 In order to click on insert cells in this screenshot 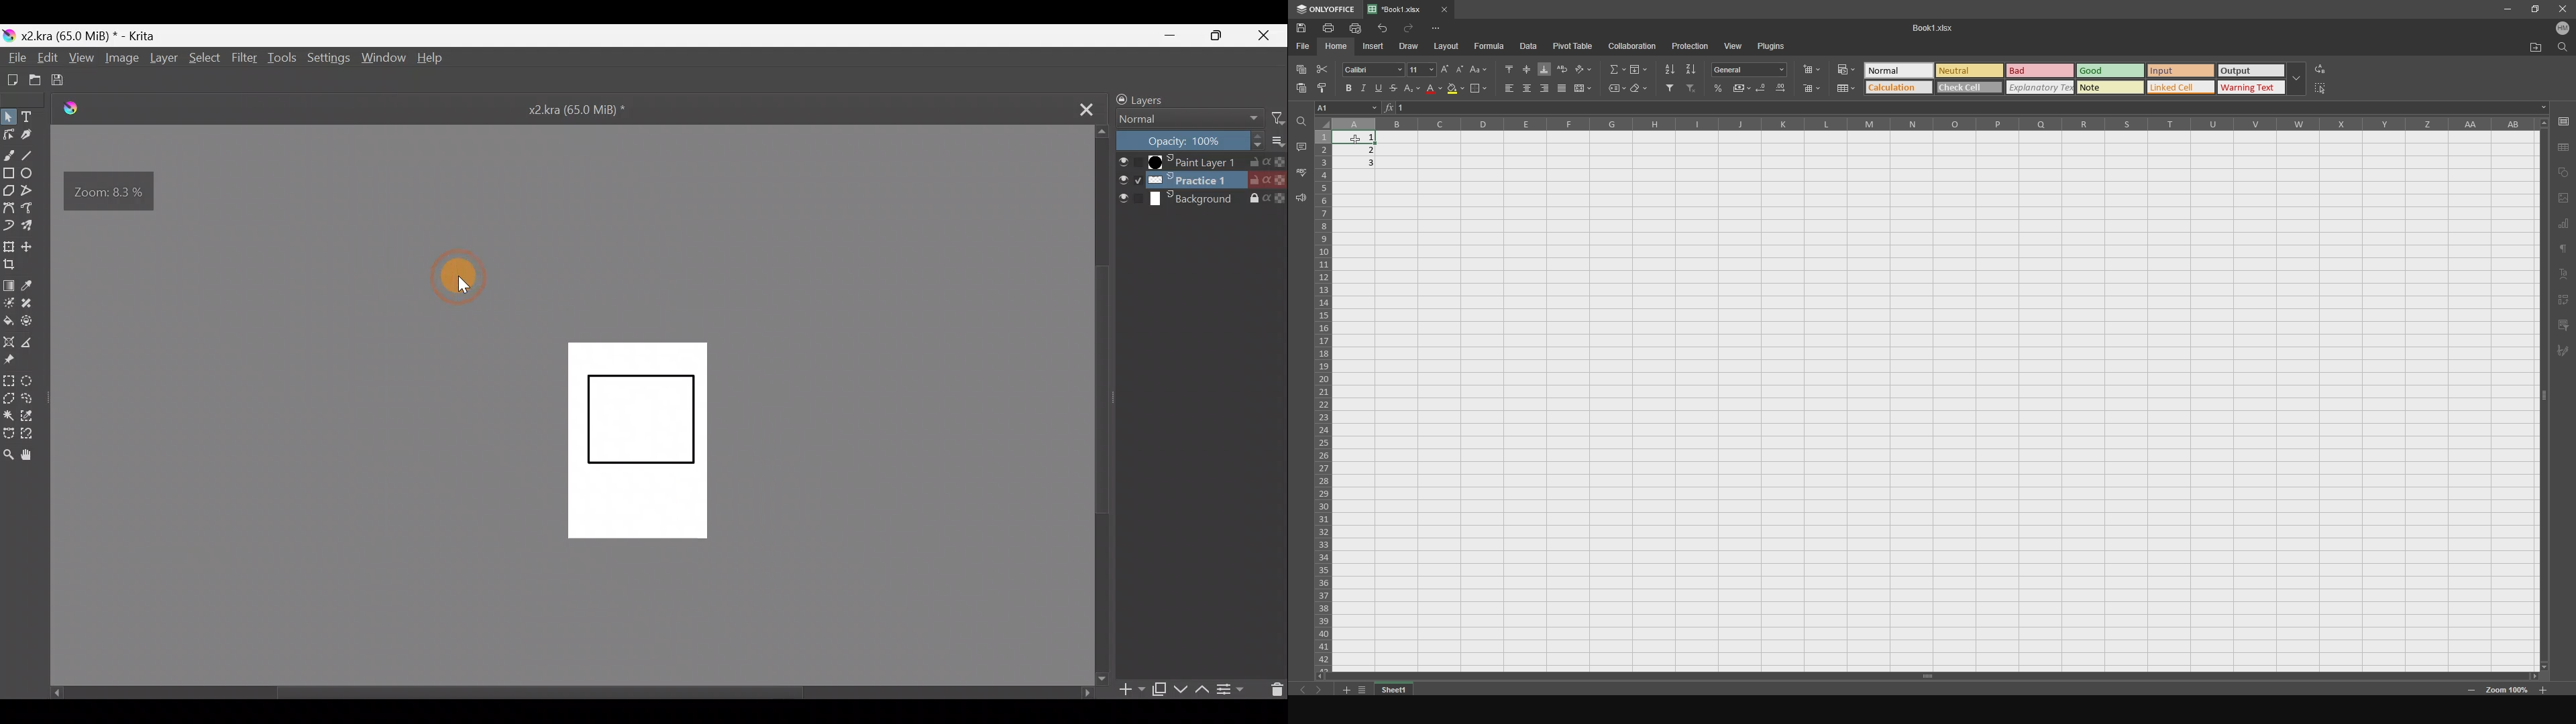, I will do `click(1815, 68)`.